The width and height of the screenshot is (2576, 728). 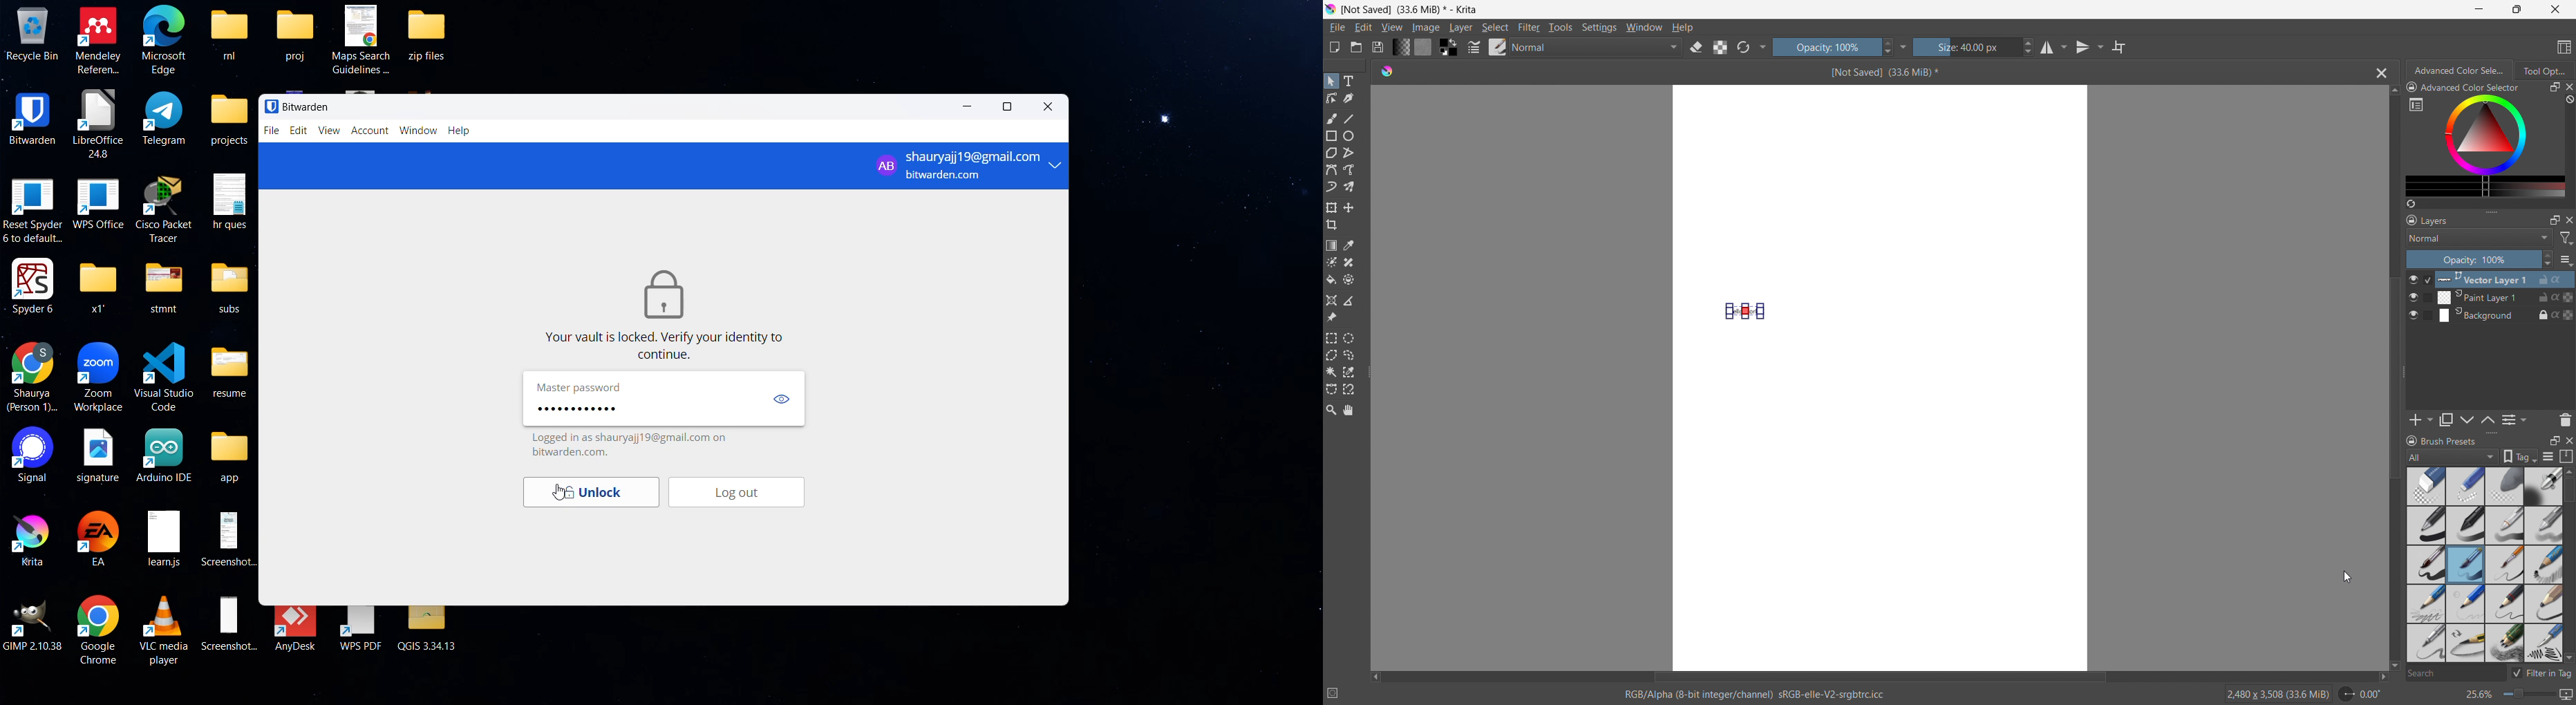 I want to click on scroll up, so click(x=2393, y=91).